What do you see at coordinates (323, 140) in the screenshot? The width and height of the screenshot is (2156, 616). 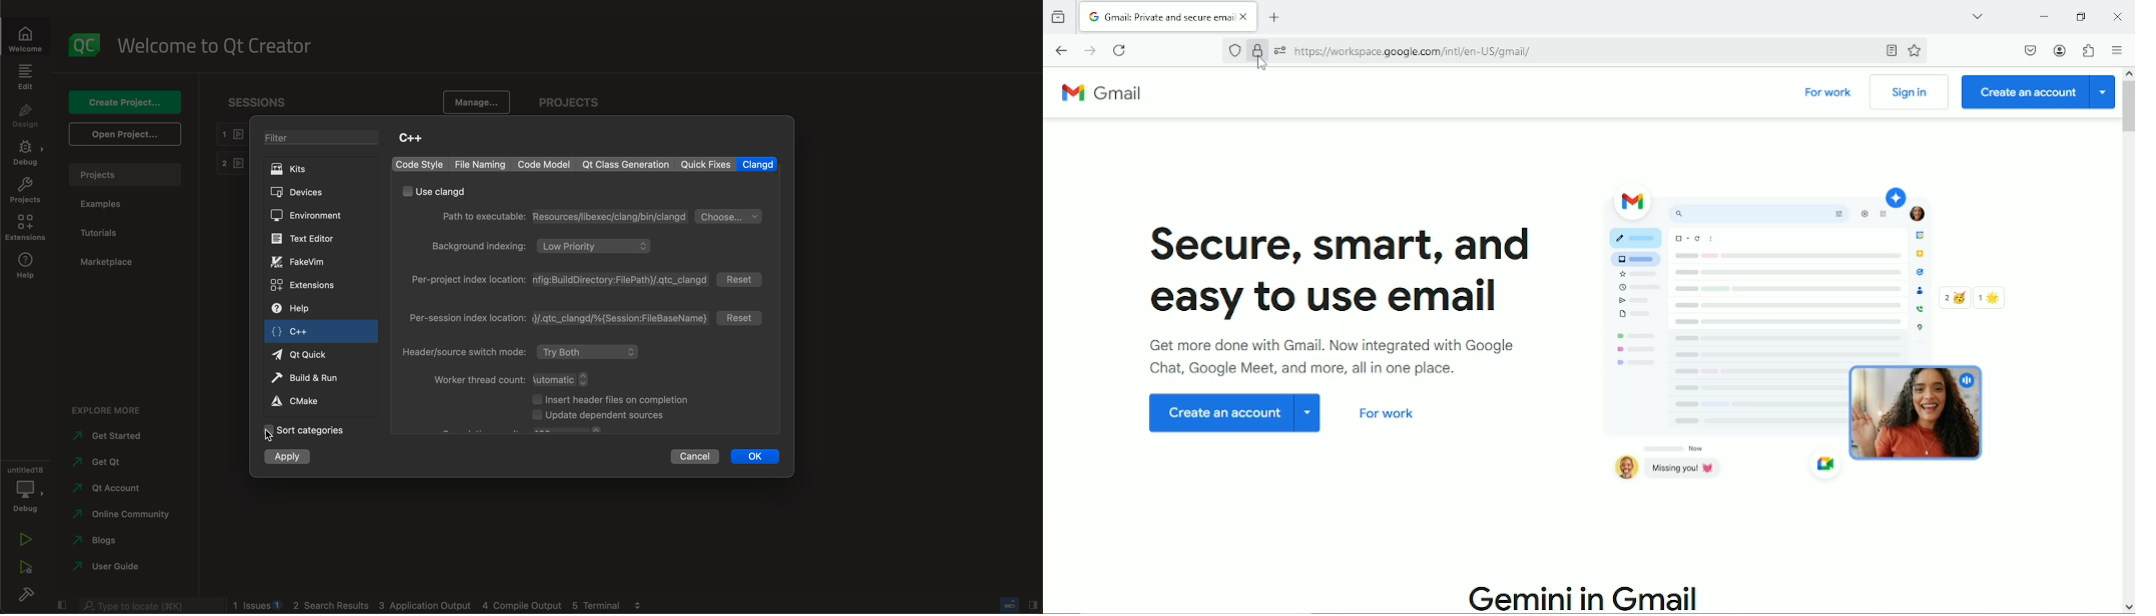 I see `filter` at bounding box center [323, 140].